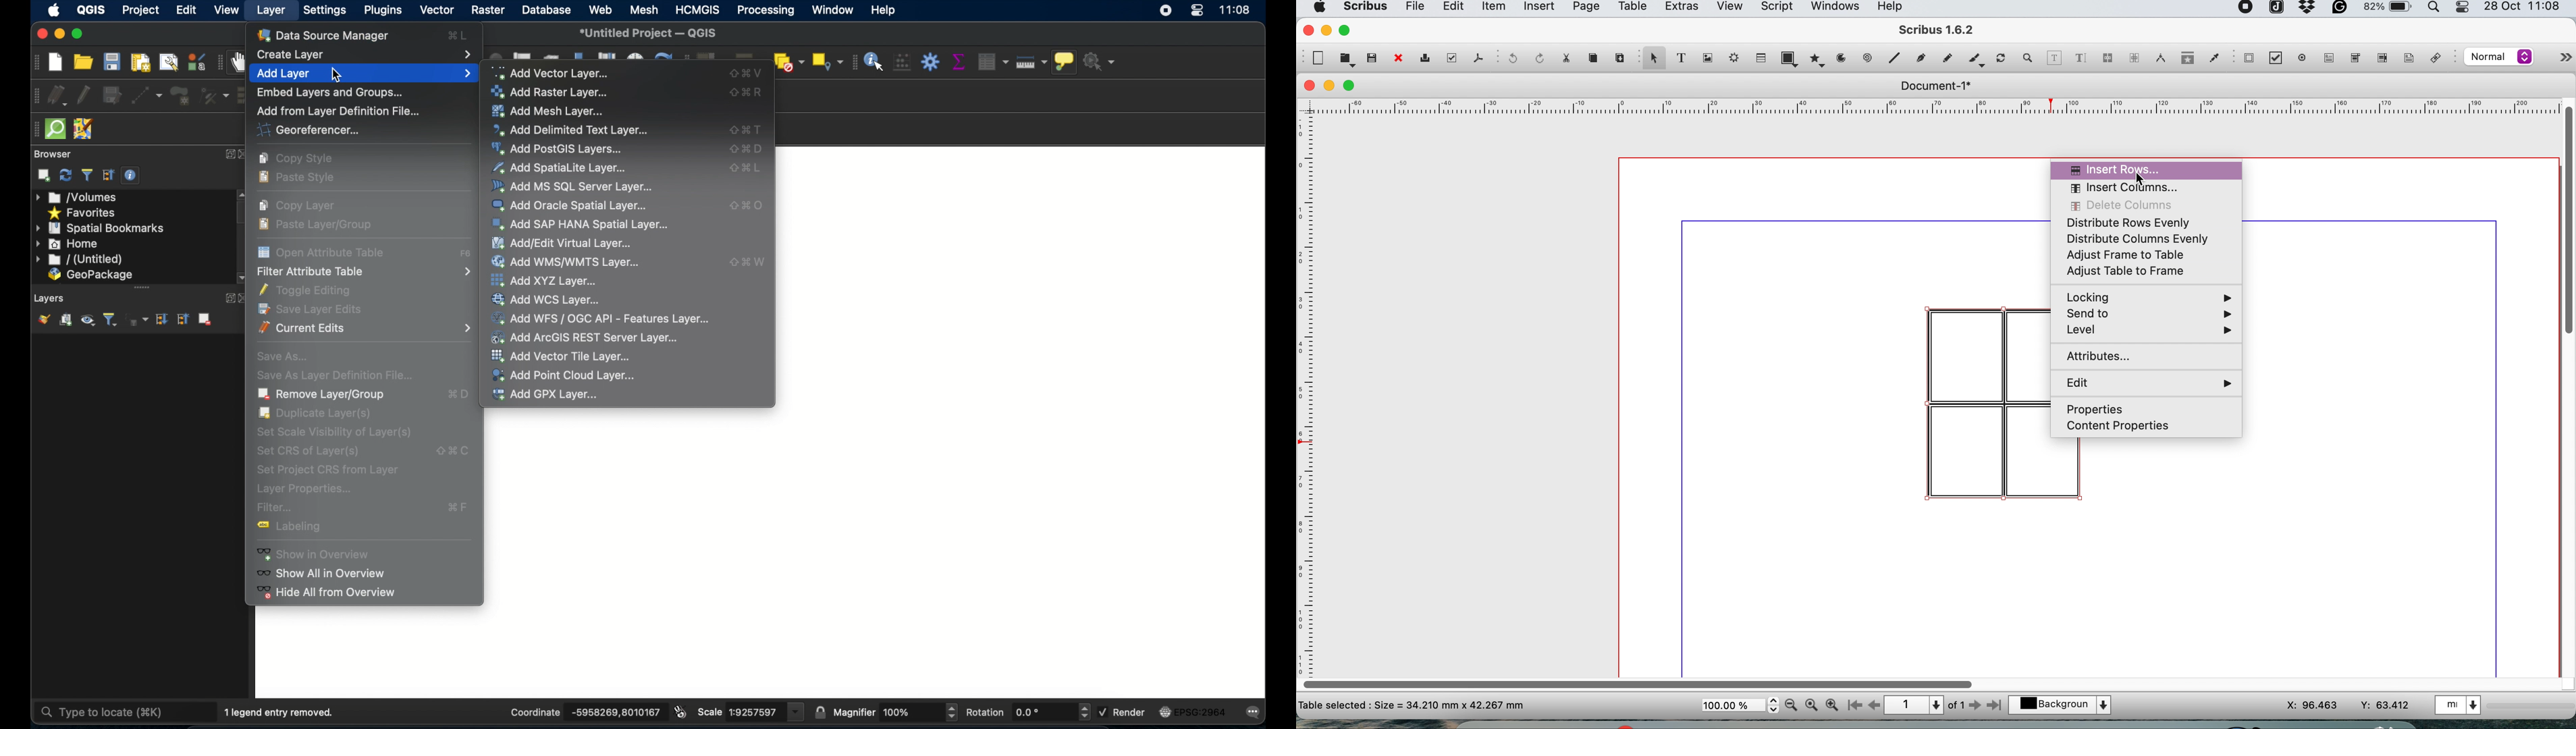 This screenshot has width=2576, height=756. What do you see at coordinates (1565, 57) in the screenshot?
I see `cut` at bounding box center [1565, 57].